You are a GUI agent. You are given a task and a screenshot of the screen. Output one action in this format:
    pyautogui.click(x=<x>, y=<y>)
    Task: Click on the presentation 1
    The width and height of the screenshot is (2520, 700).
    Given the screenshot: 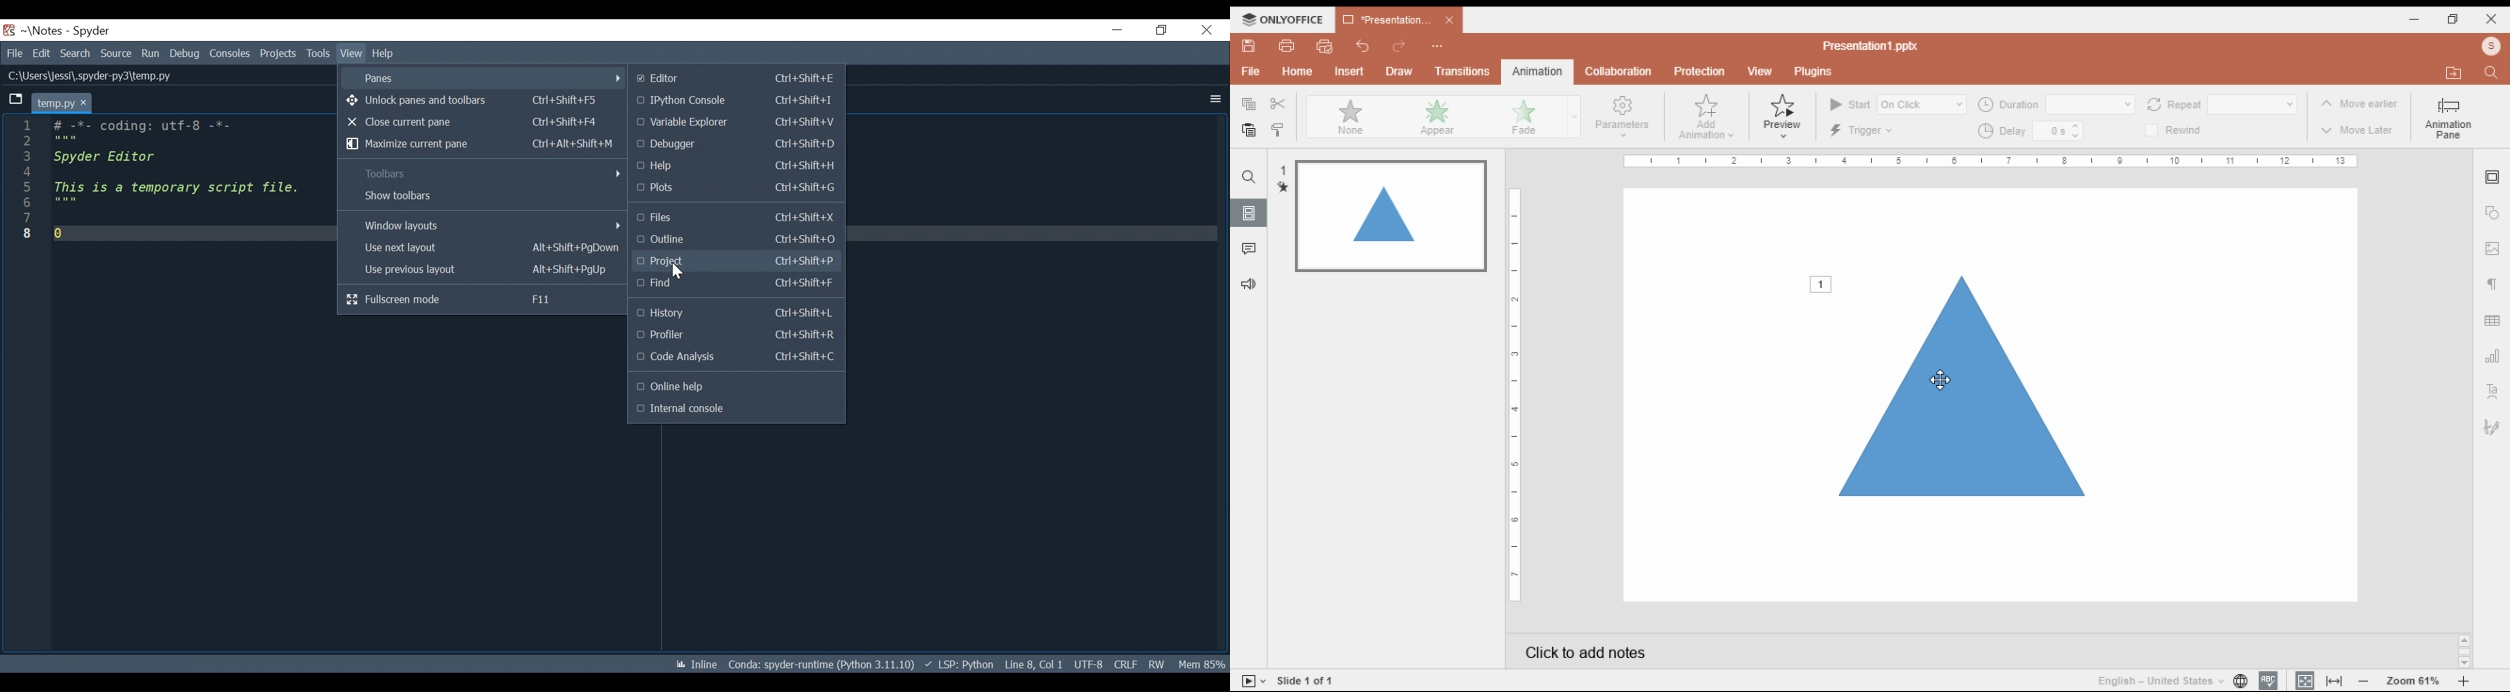 What is the action you would take?
    pyautogui.click(x=1400, y=20)
    